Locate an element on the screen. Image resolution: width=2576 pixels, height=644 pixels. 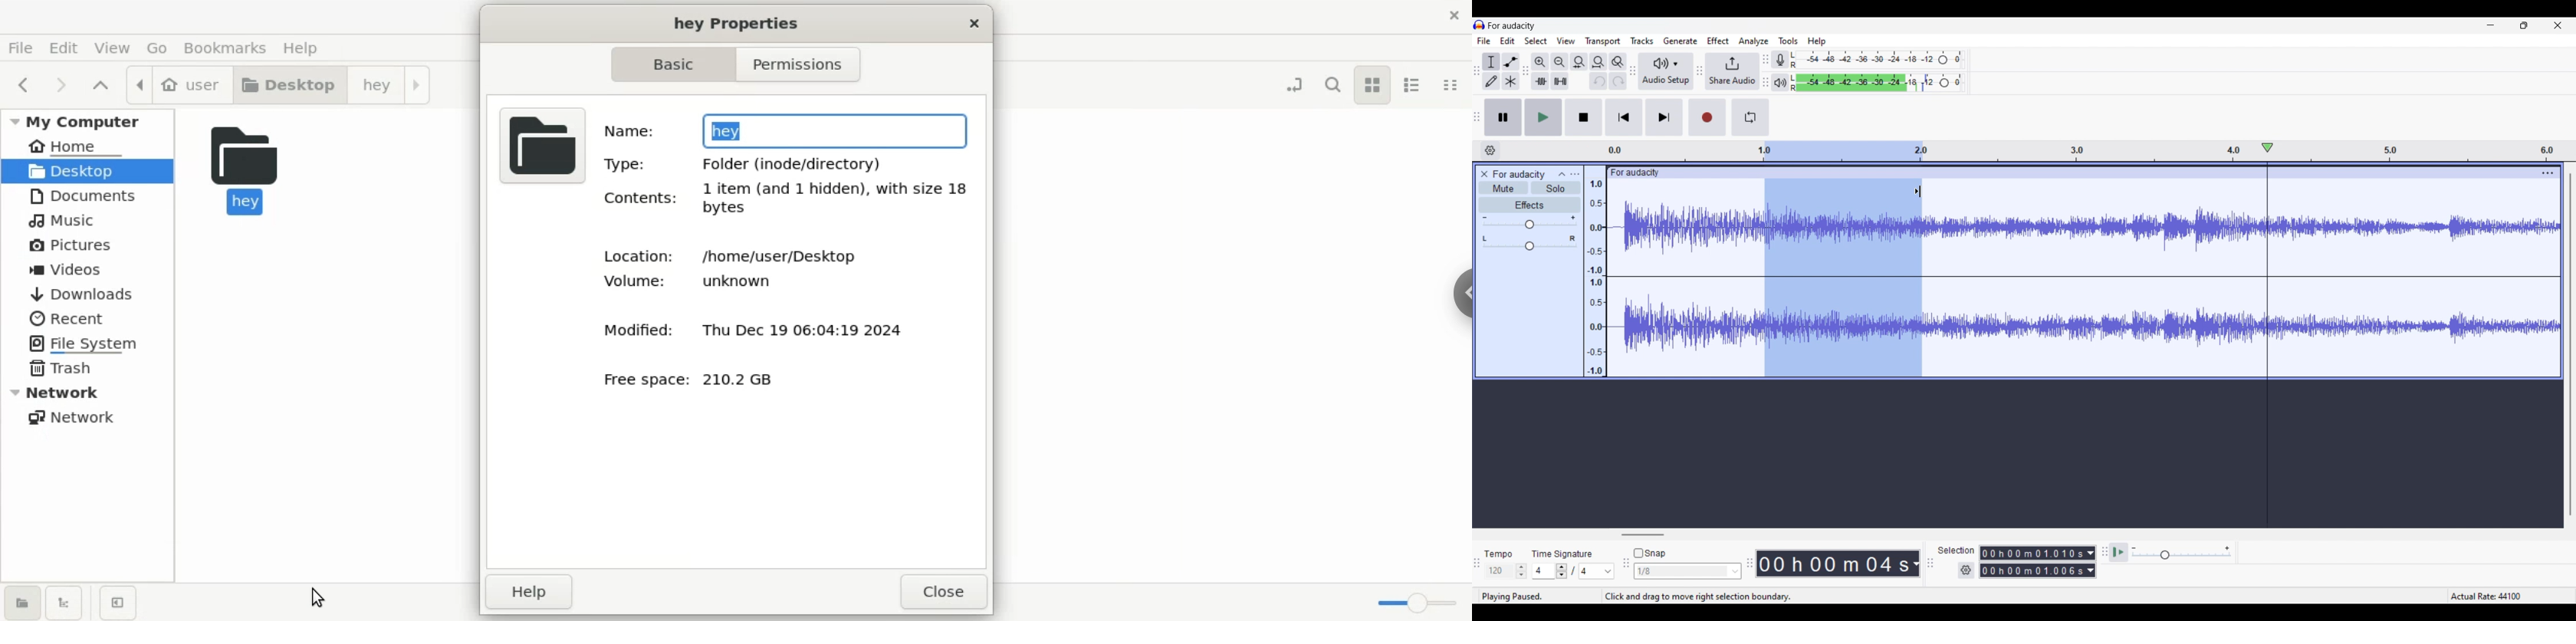
Redo is located at coordinates (1619, 81).